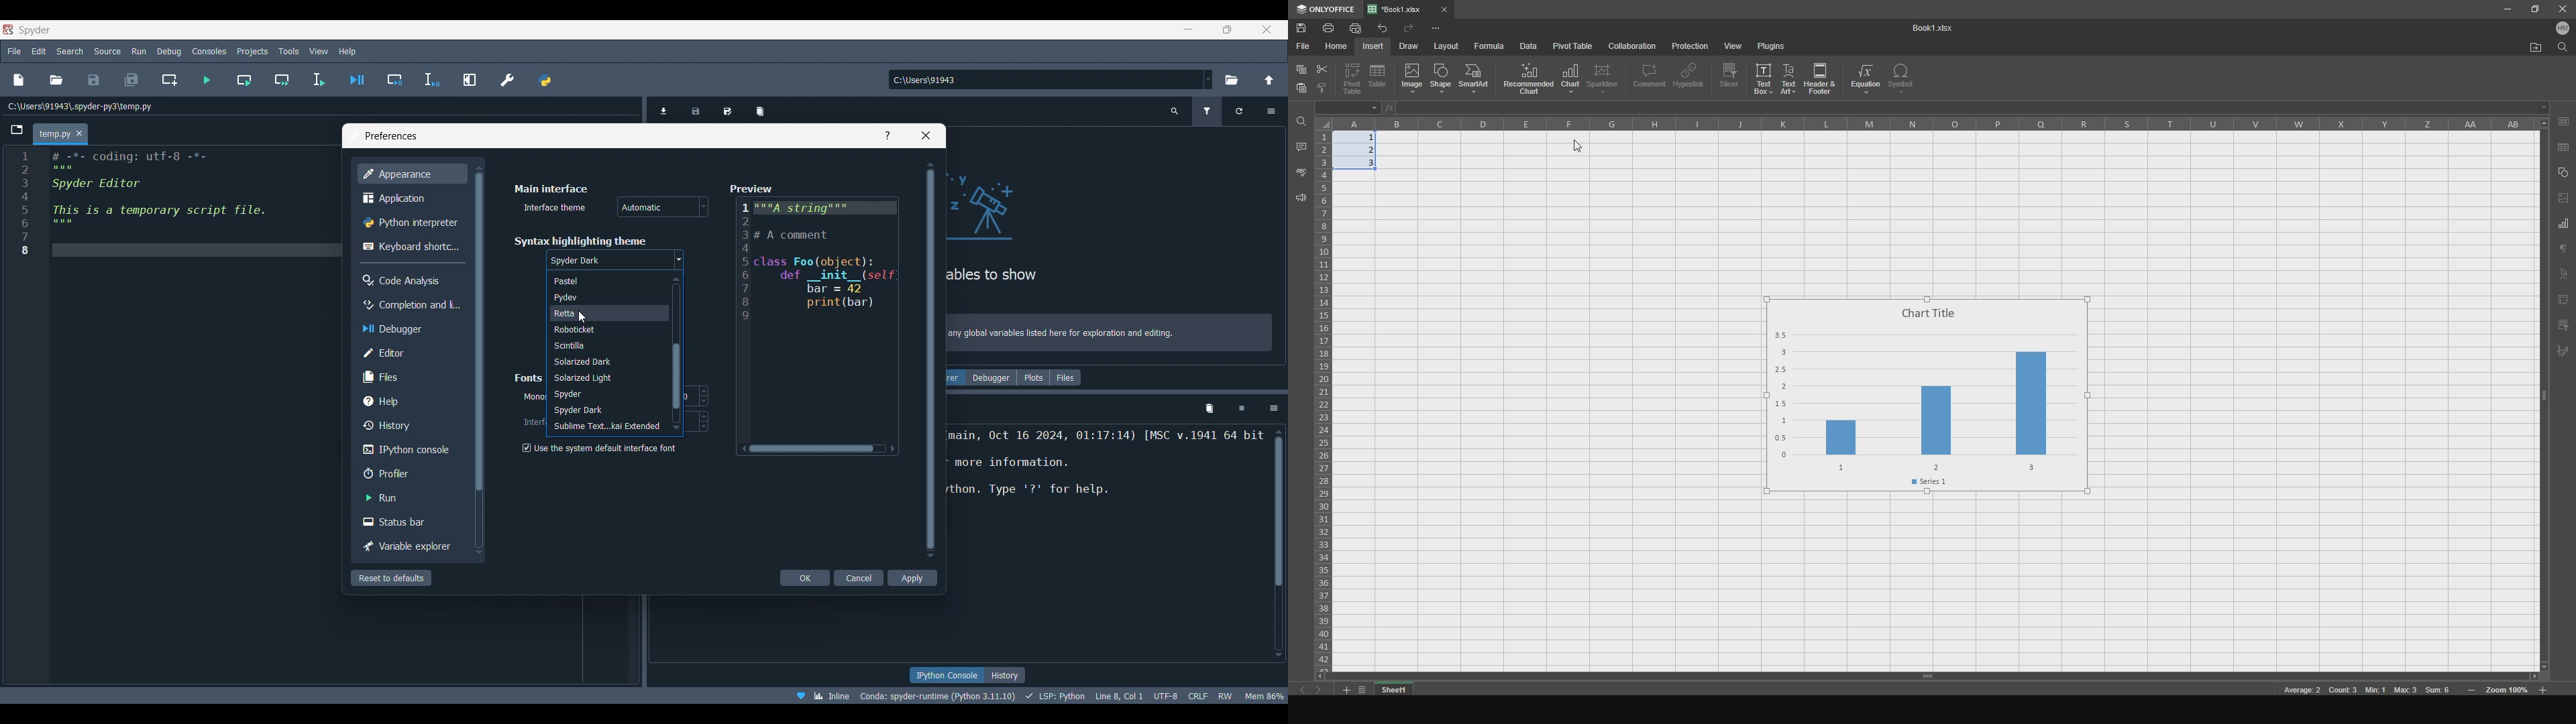 This screenshot has height=728, width=2576. Describe the element at coordinates (598, 448) in the screenshot. I see `Toggle for system default interface font` at that location.